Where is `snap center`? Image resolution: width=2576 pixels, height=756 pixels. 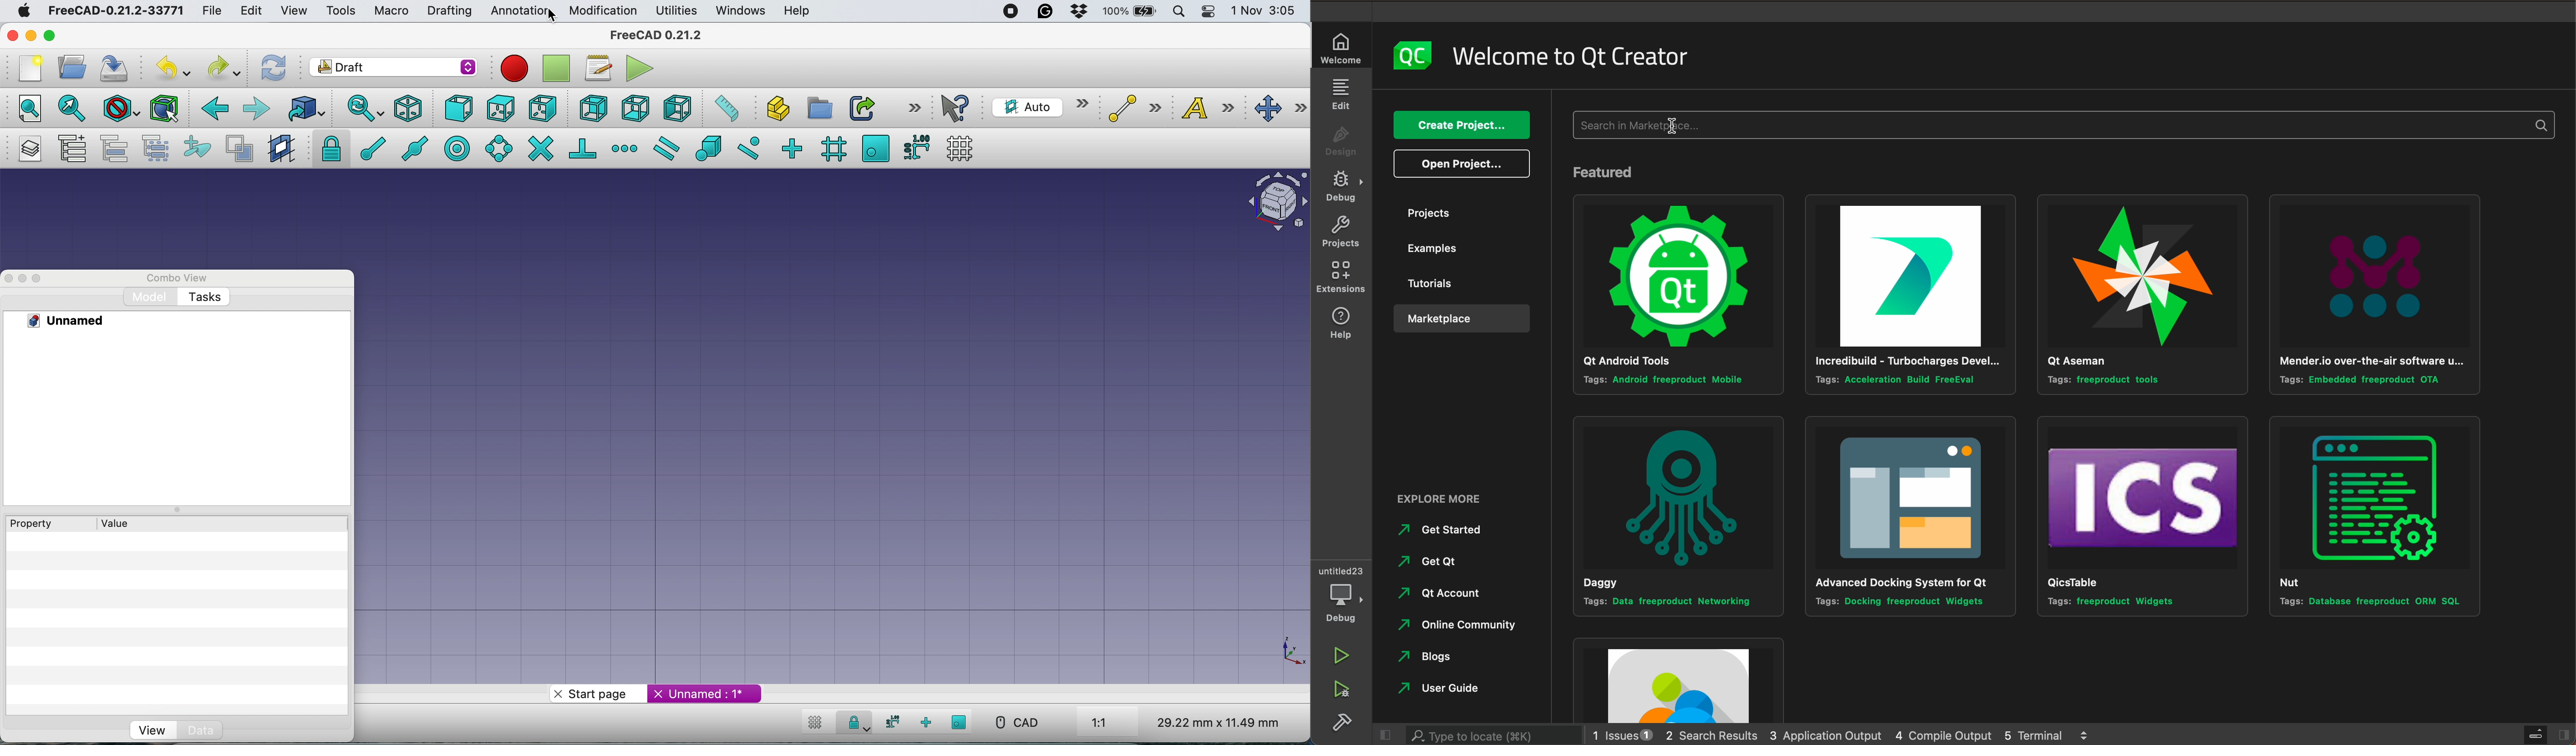 snap center is located at coordinates (456, 151).